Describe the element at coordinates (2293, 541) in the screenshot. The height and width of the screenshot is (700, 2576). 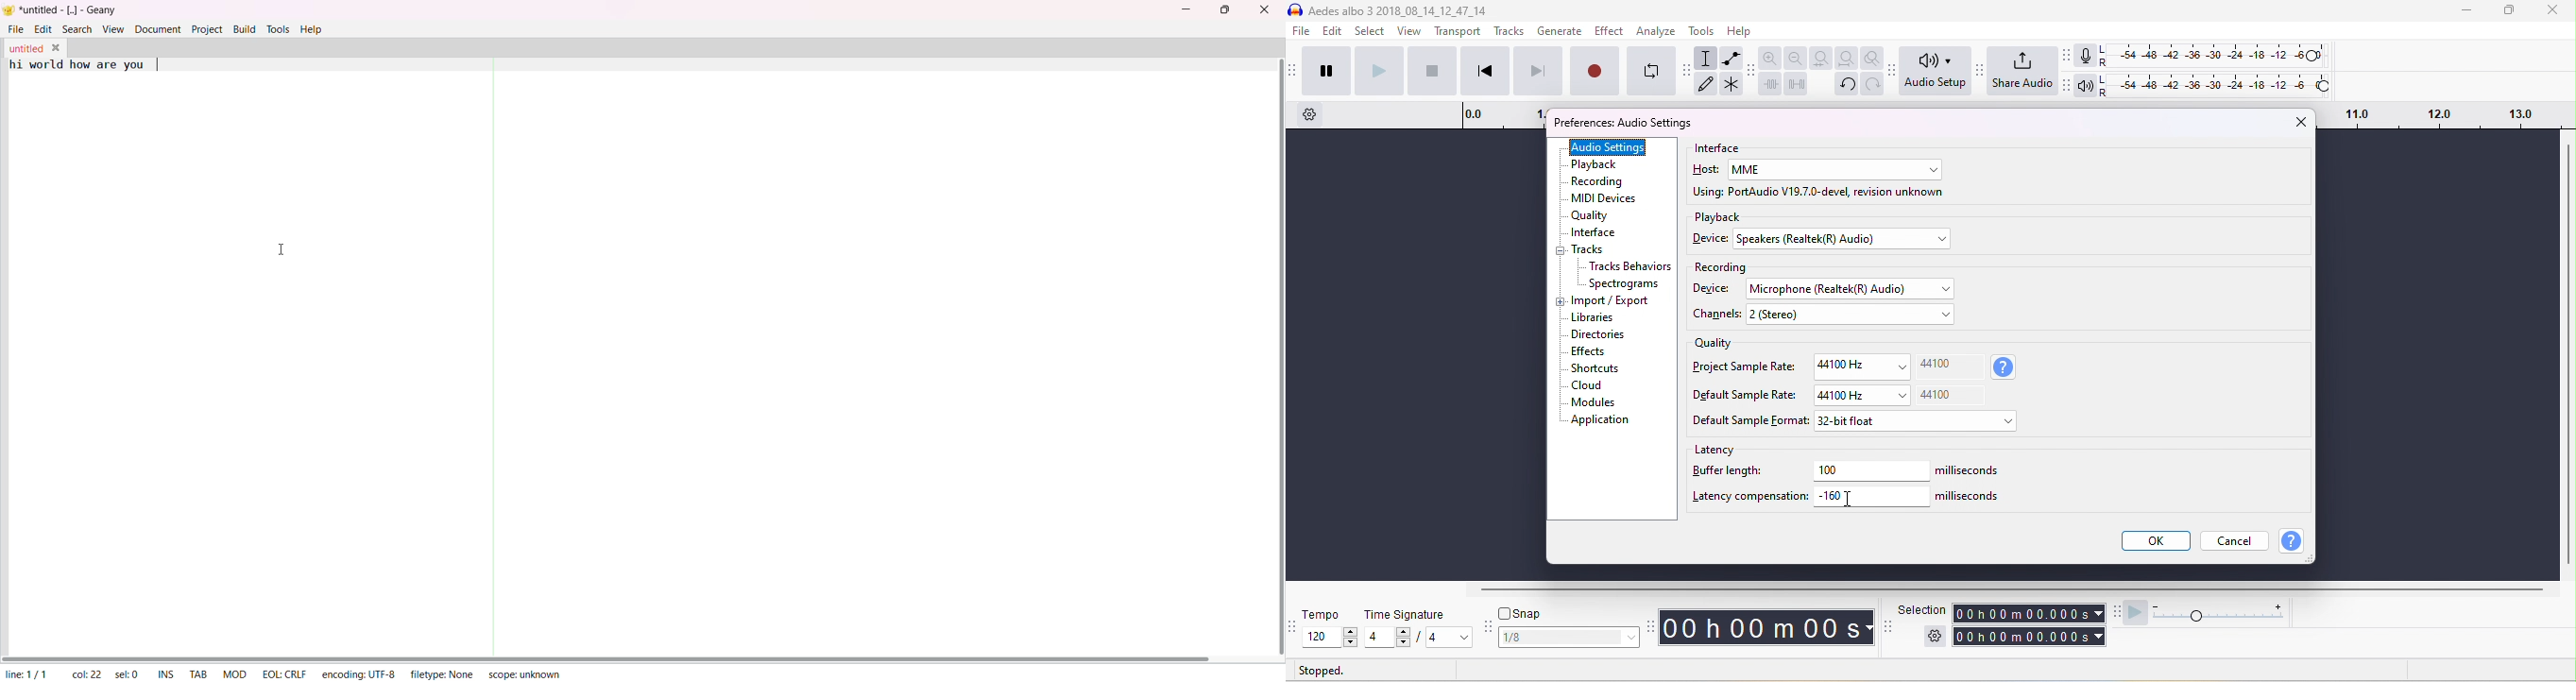
I see `help` at that location.